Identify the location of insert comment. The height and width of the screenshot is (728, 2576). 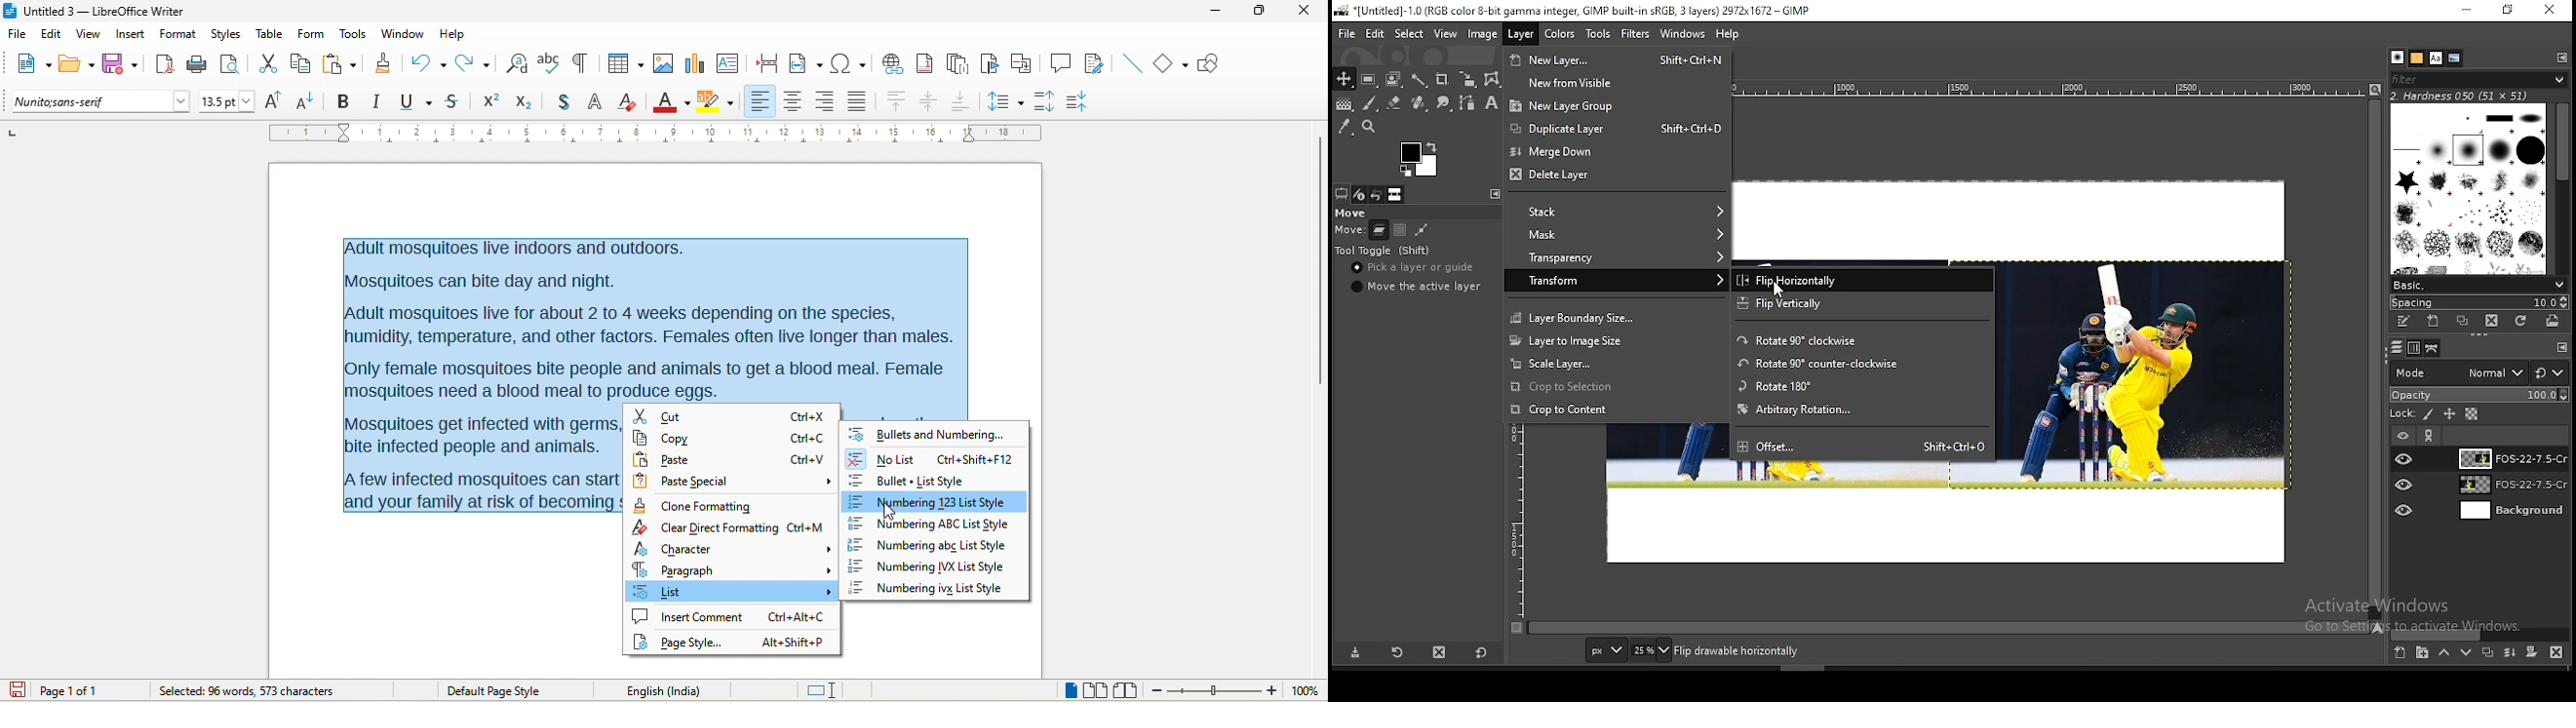
(728, 616).